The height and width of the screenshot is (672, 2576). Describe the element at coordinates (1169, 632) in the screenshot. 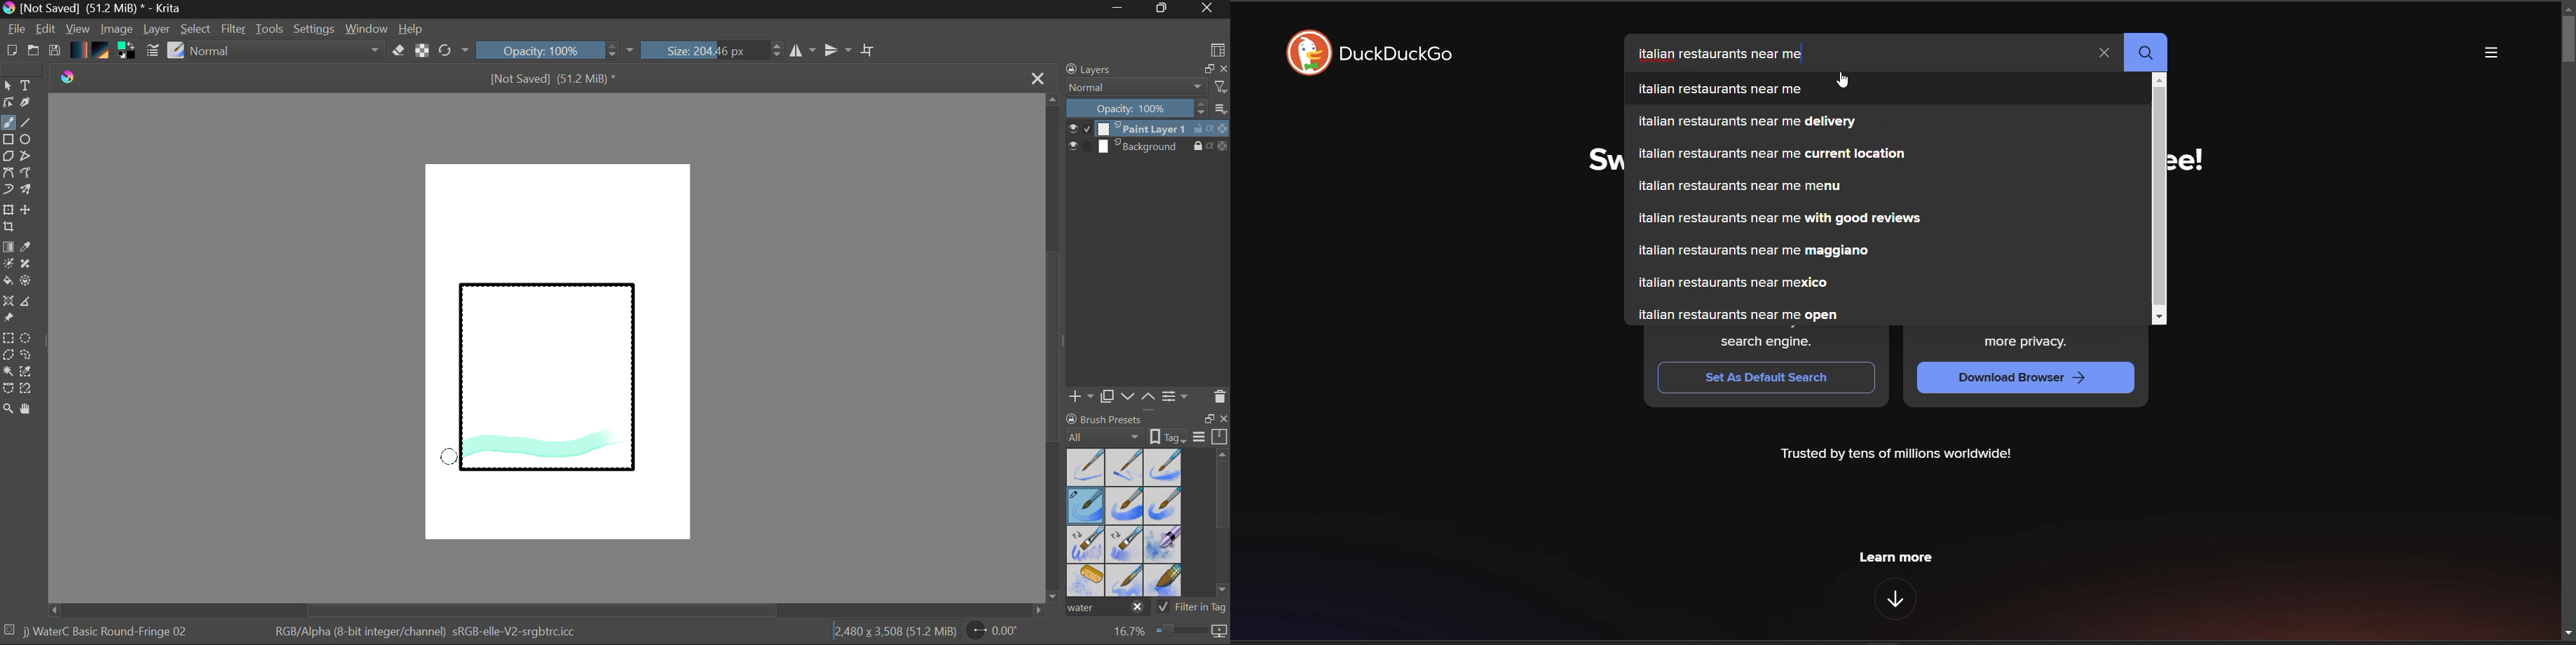

I see `Zoom` at that location.